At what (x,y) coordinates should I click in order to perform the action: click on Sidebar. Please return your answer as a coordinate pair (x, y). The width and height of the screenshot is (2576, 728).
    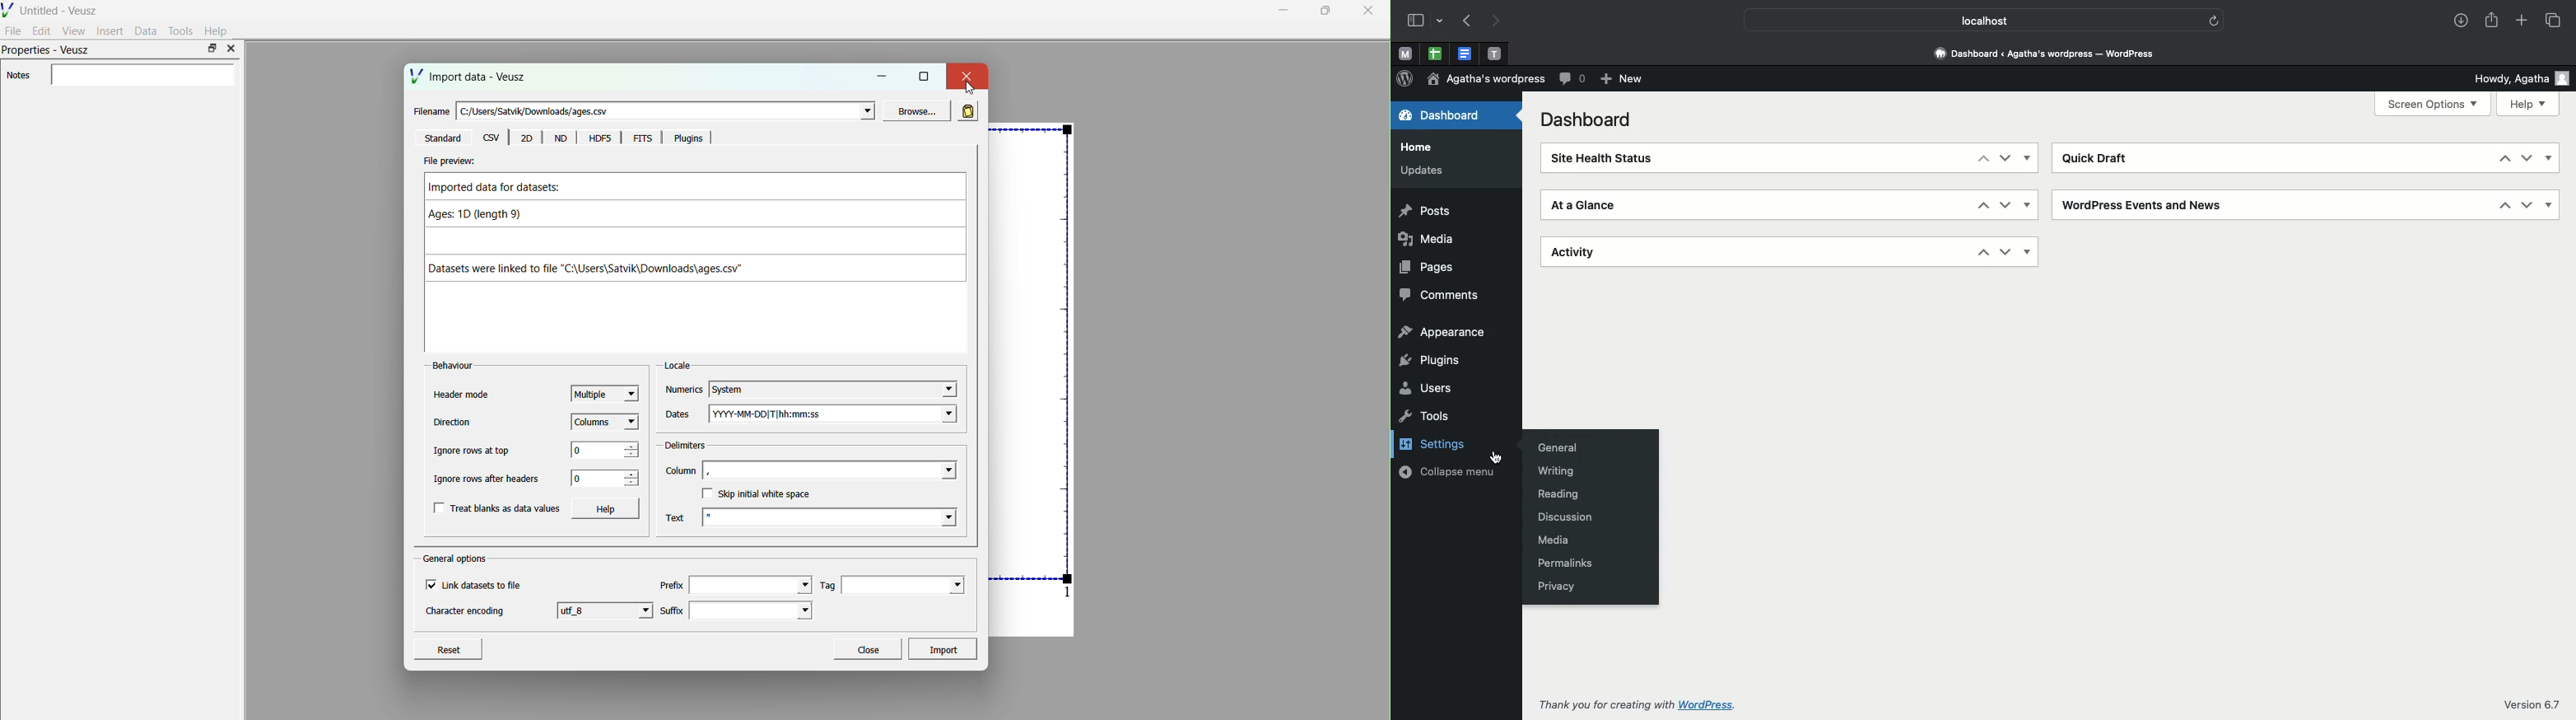
    Looking at the image, I should click on (1415, 21).